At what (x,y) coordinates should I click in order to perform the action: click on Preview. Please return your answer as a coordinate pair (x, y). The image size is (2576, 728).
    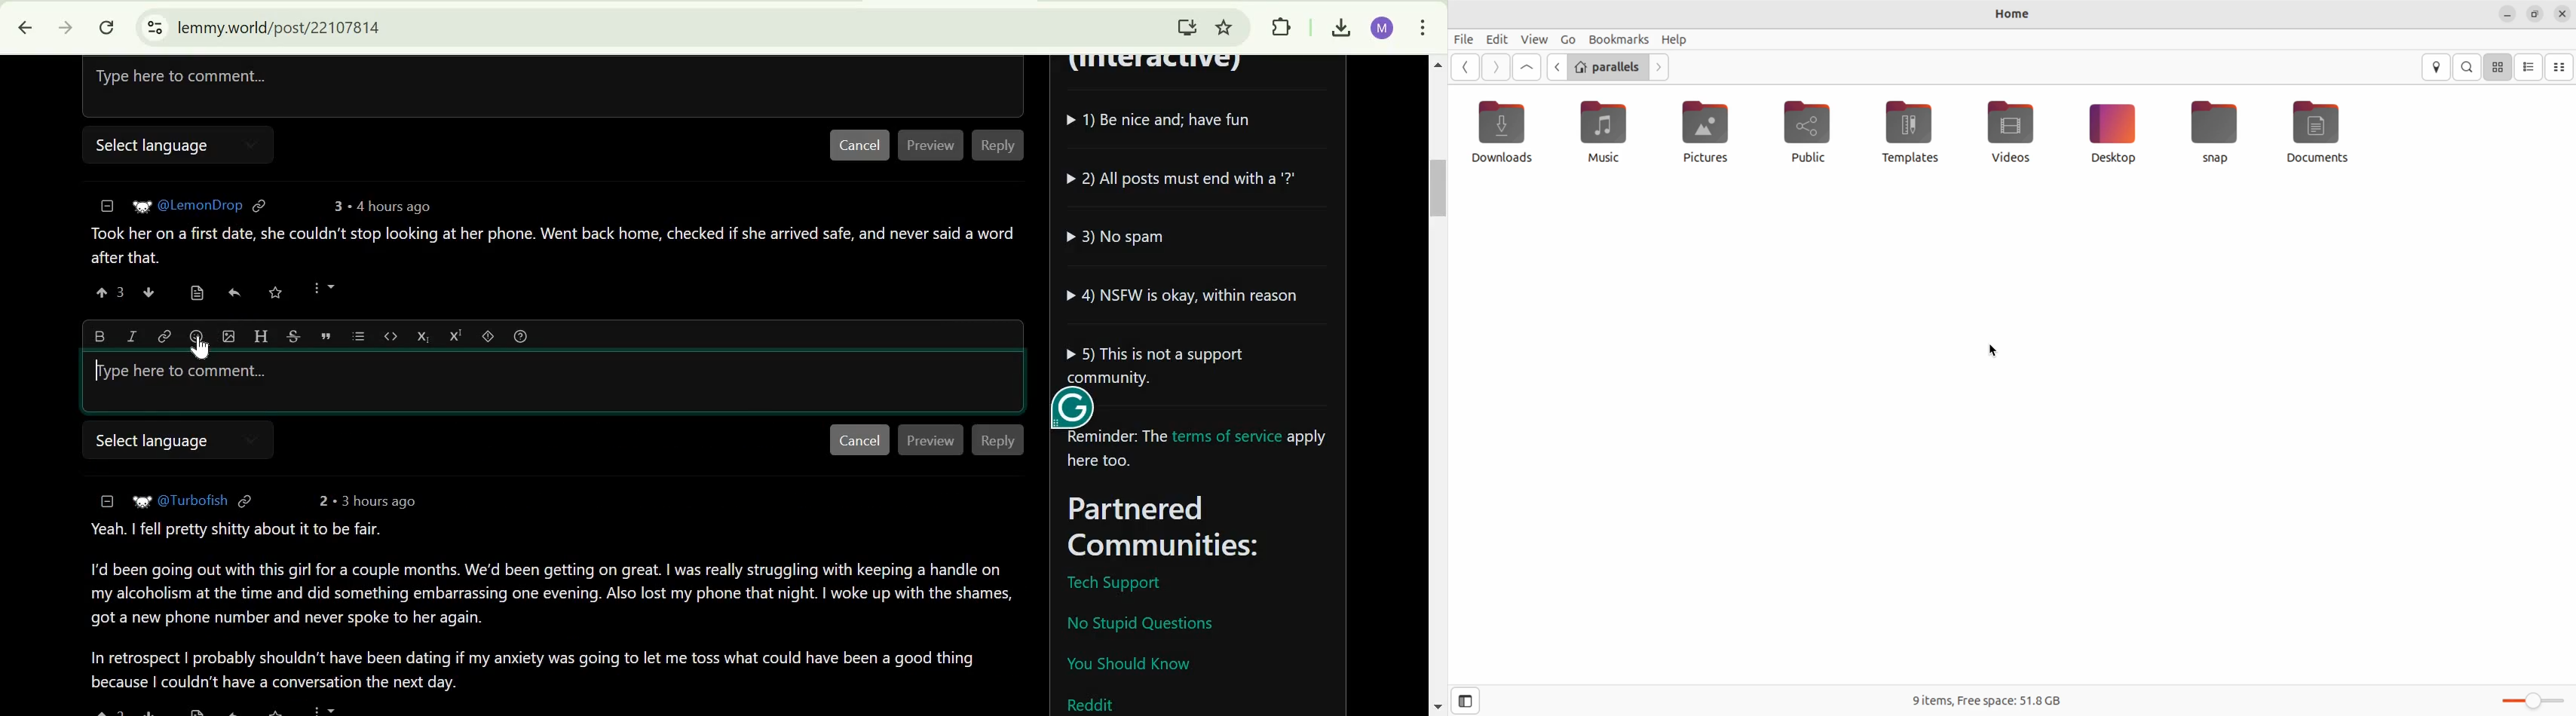
    Looking at the image, I should click on (932, 439).